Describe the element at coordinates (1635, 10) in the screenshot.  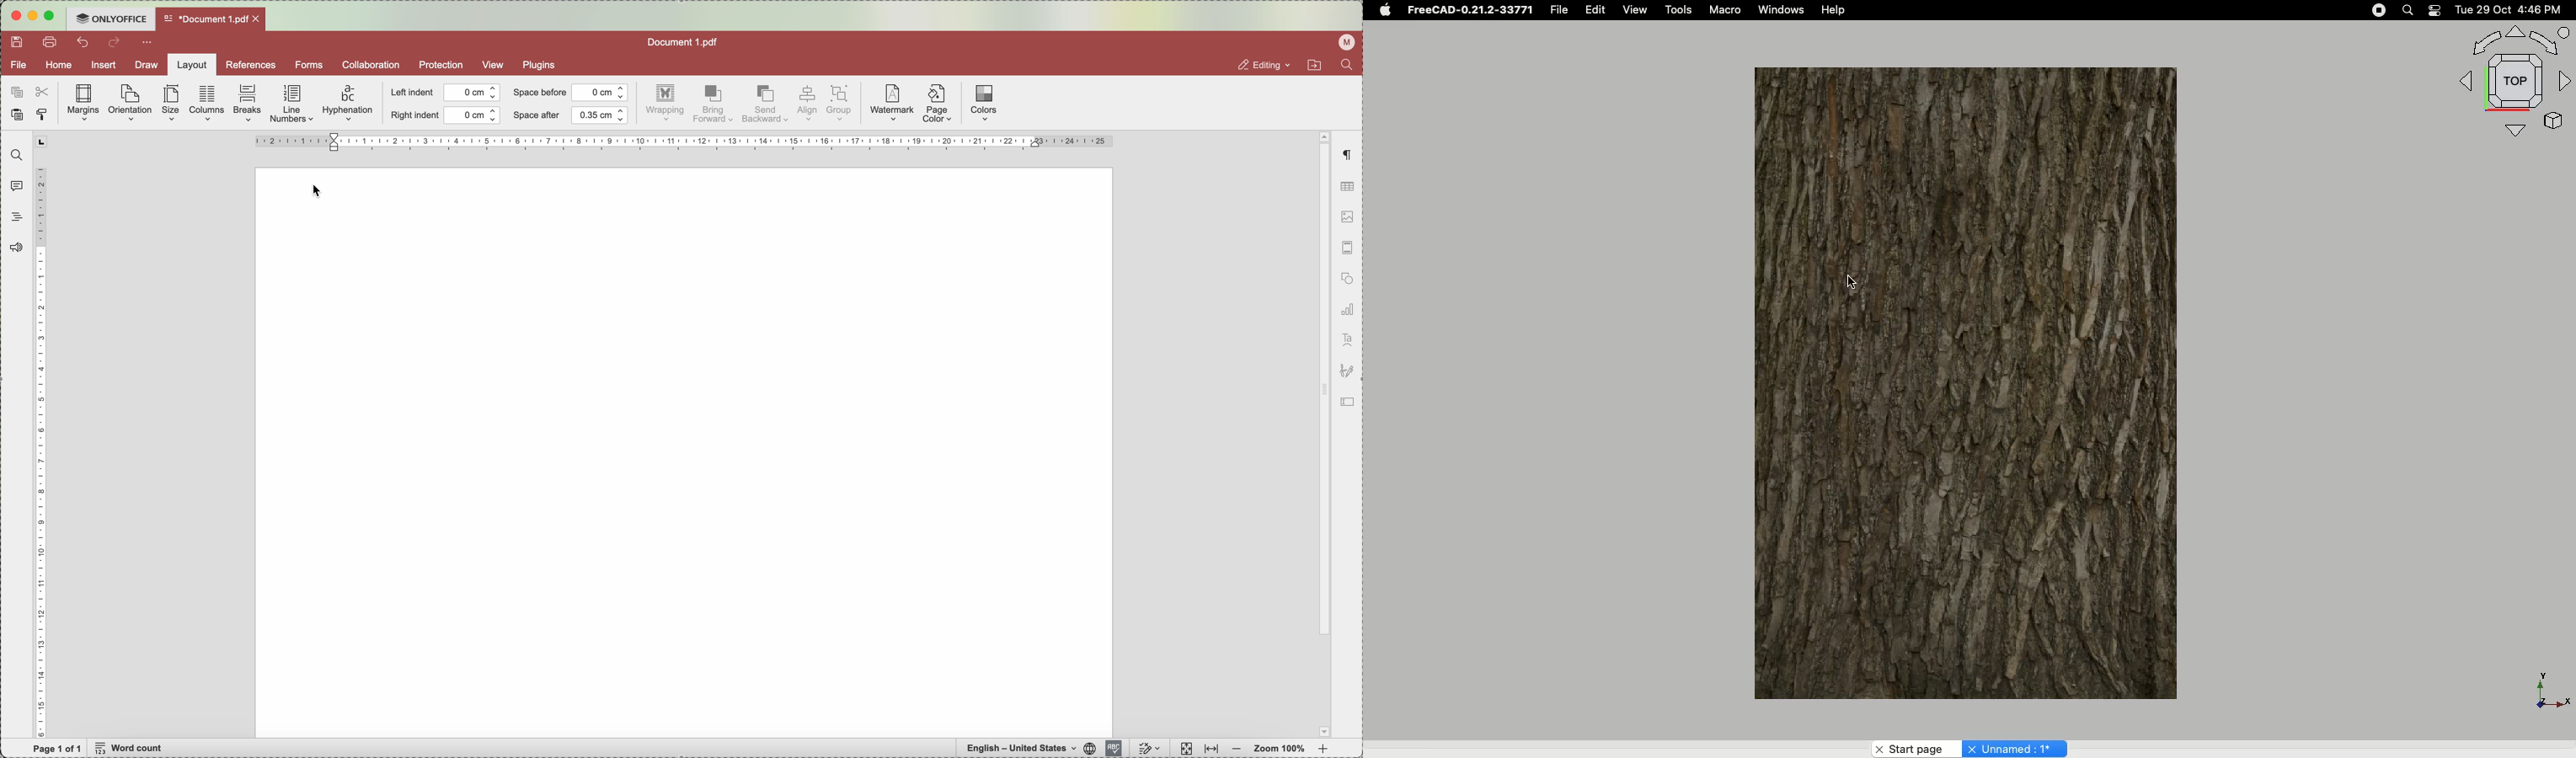
I see `View` at that location.